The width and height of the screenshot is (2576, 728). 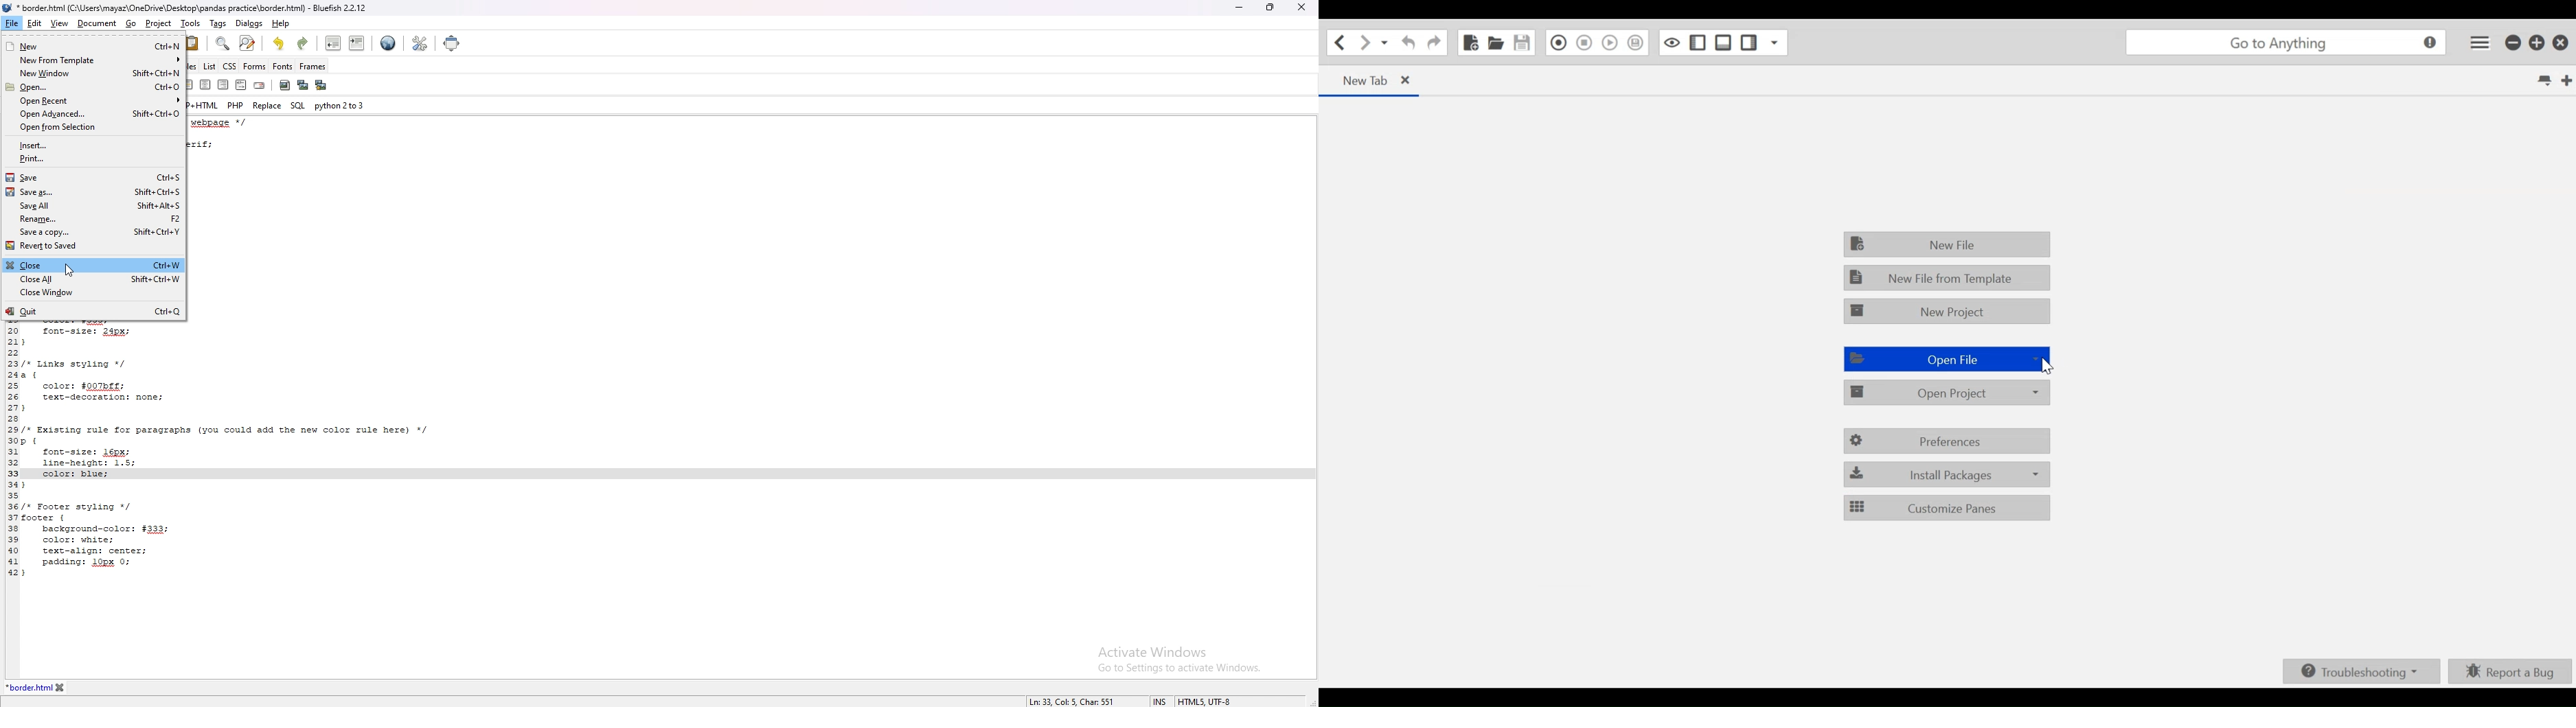 What do you see at coordinates (450, 43) in the screenshot?
I see `full screen` at bounding box center [450, 43].